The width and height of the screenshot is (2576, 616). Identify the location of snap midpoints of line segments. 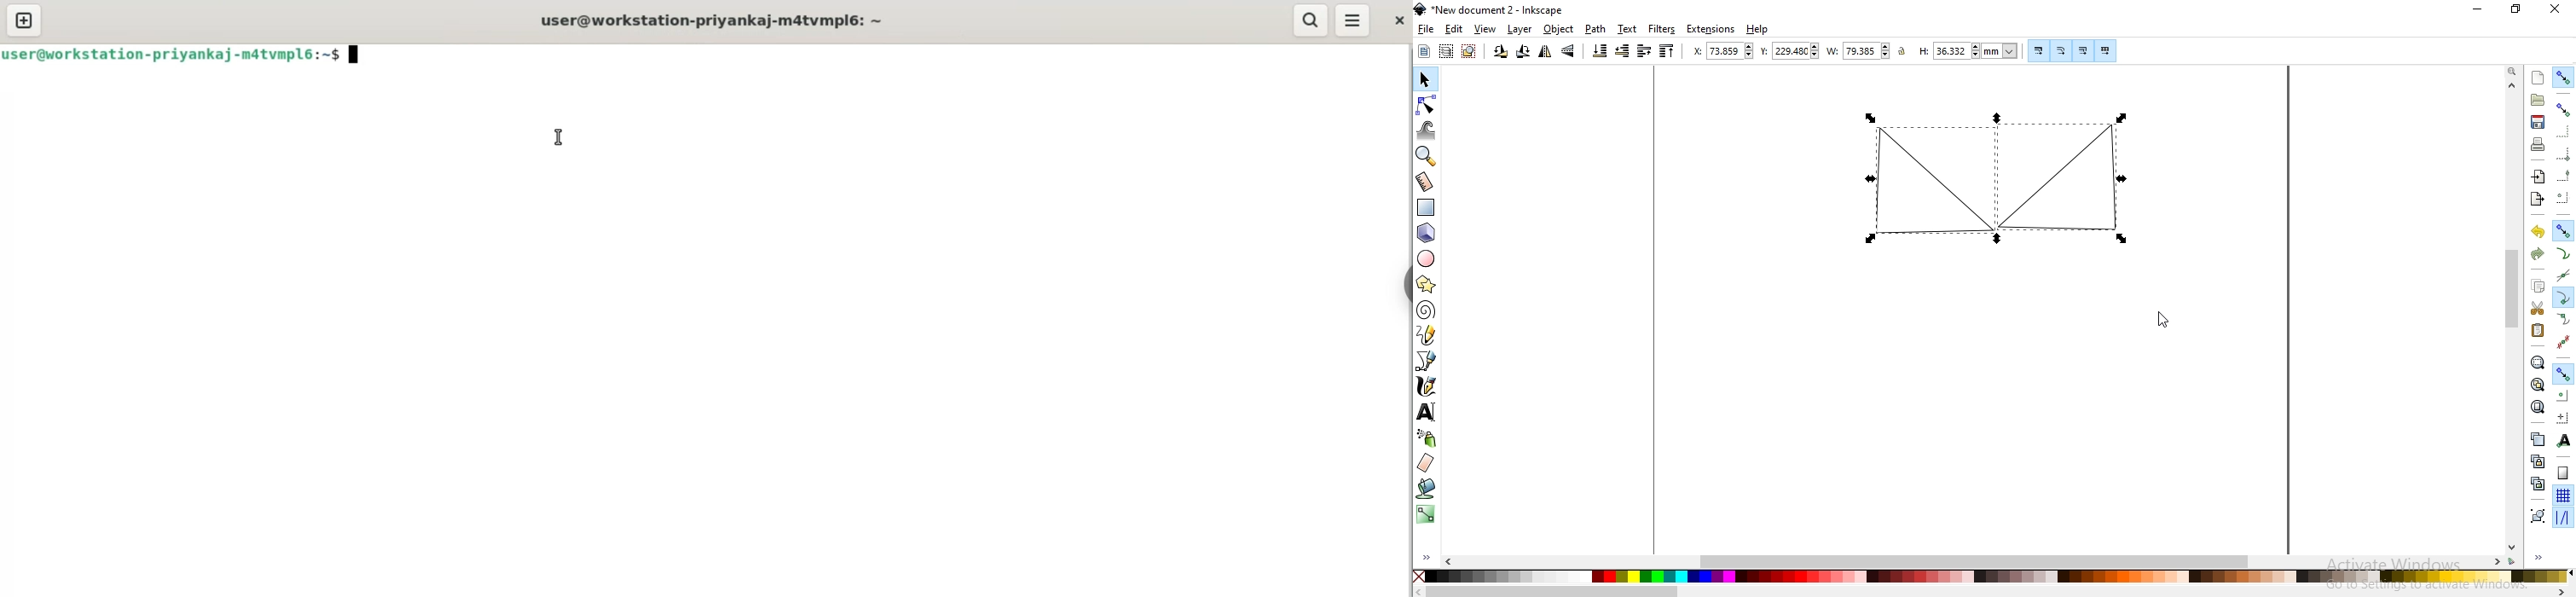
(2564, 343).